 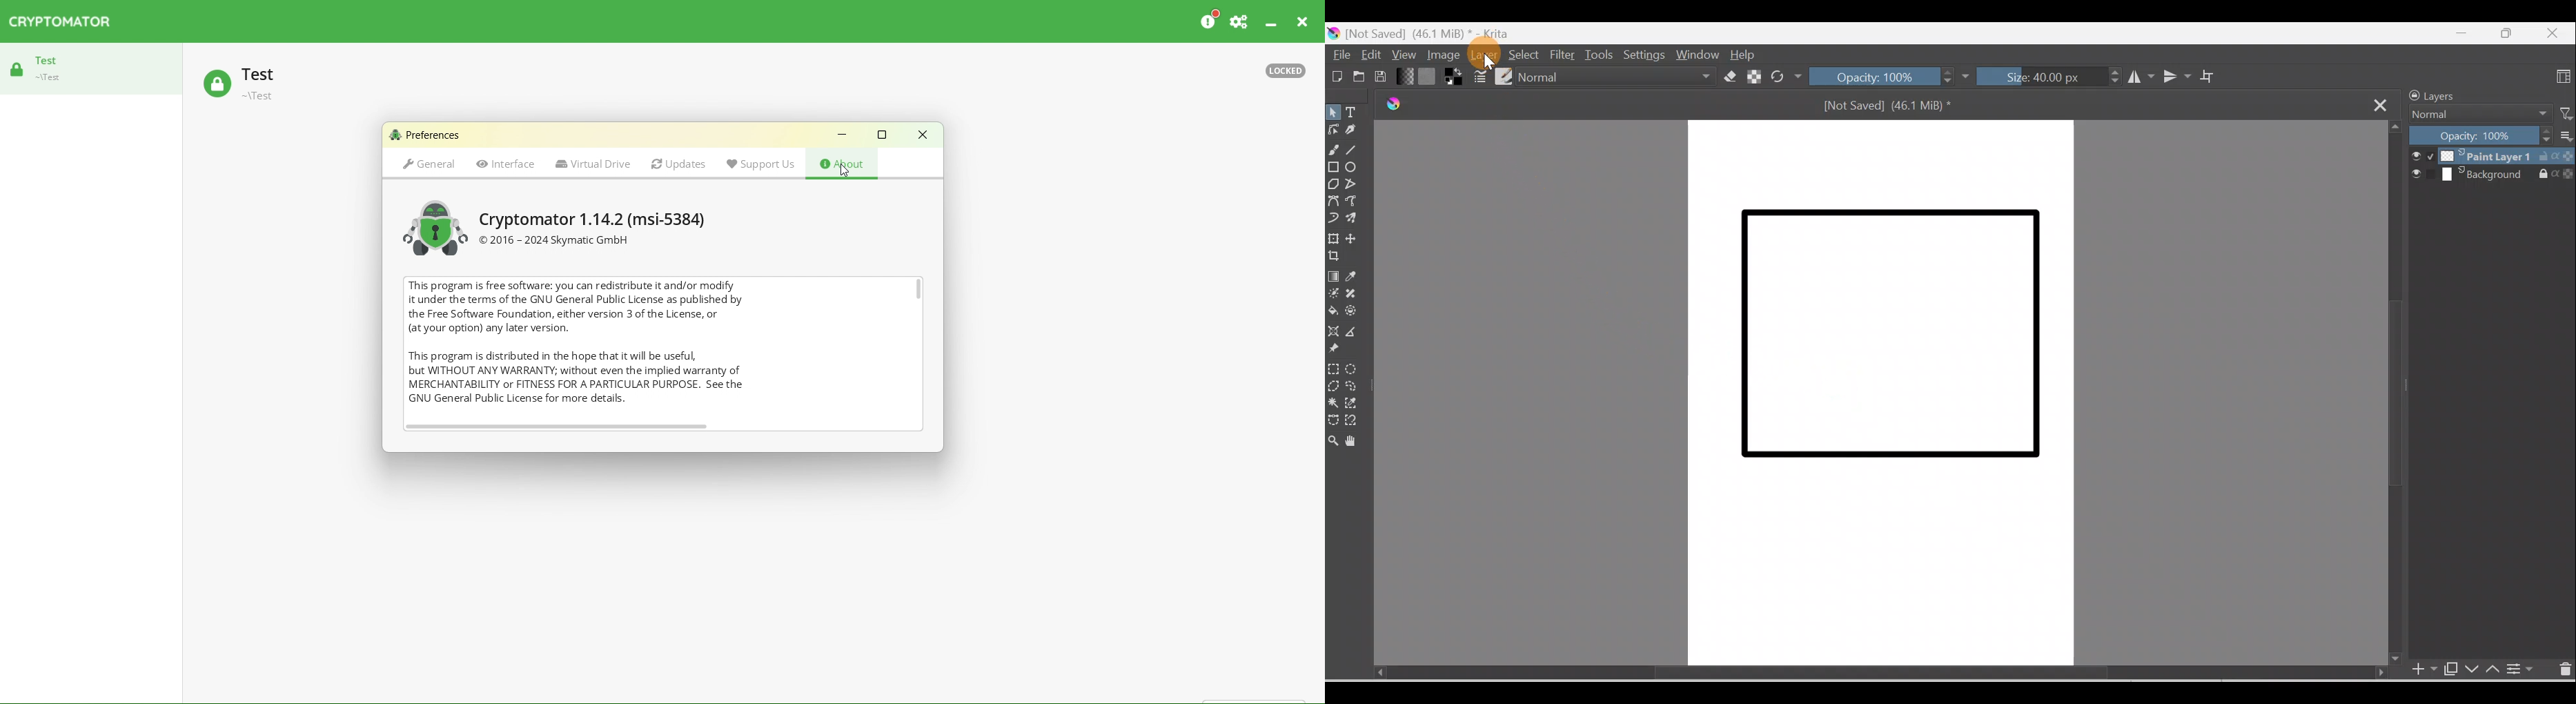 I want to click on Edit, so click(x=1369, y=53).